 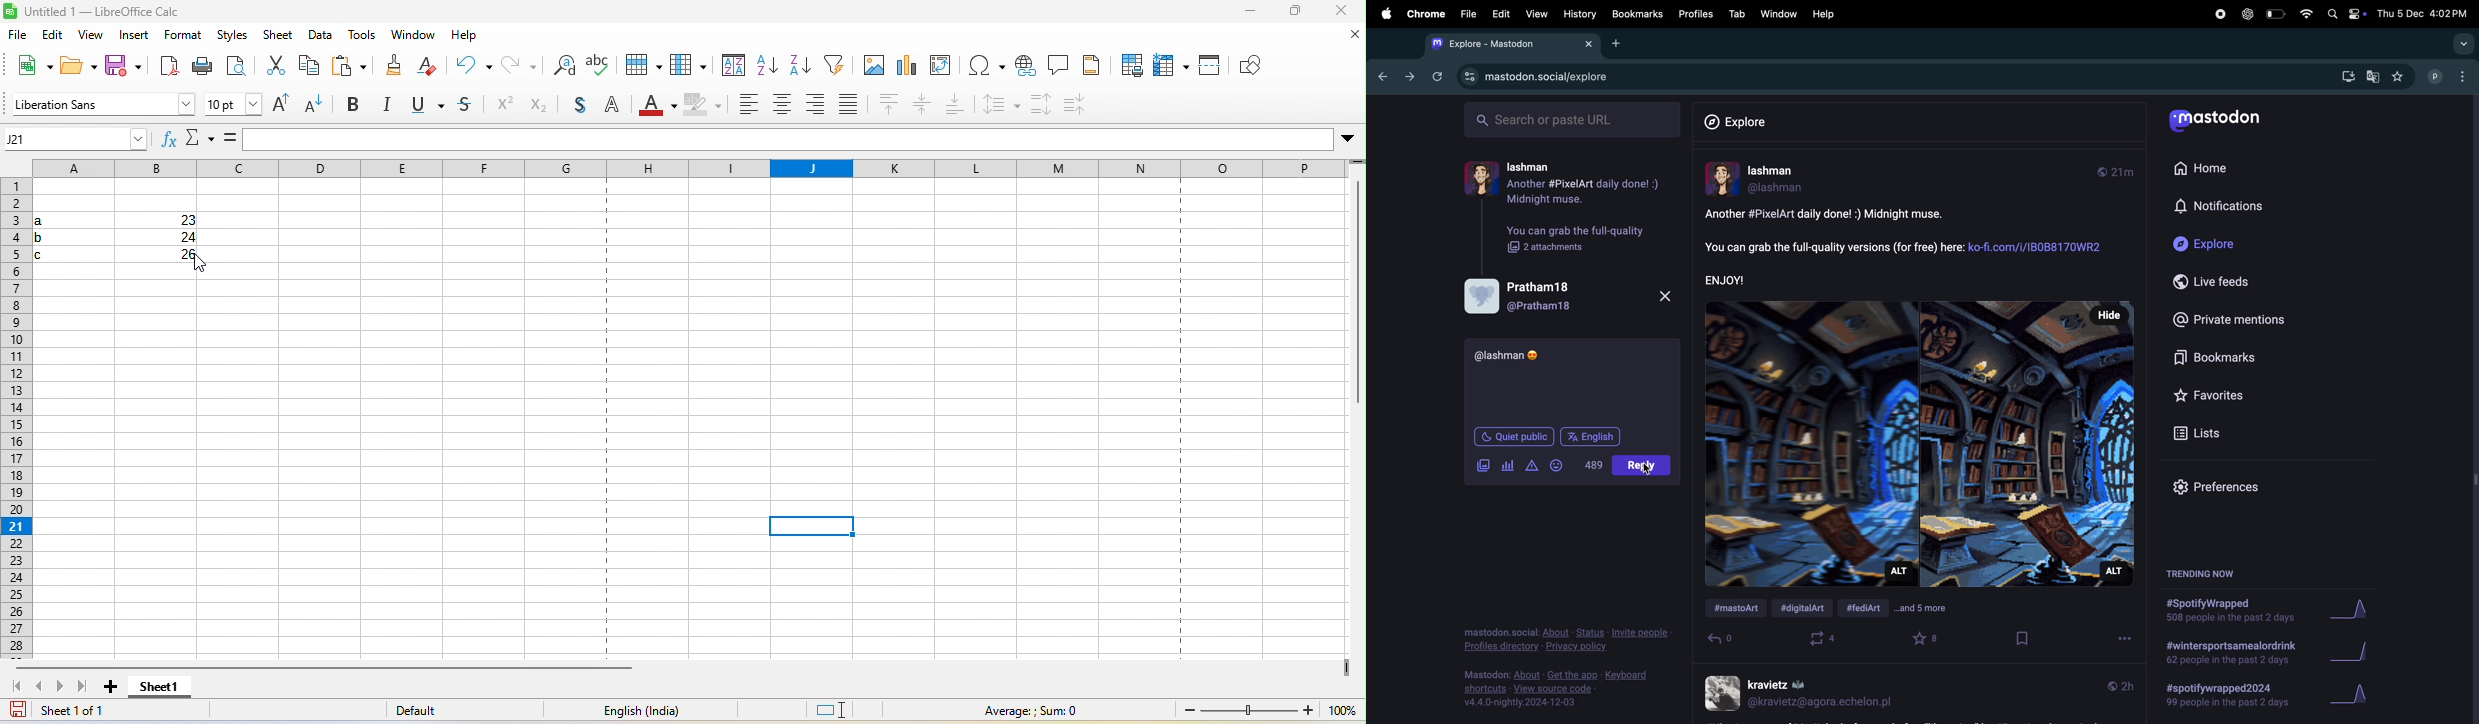 I want to click on spotify wrapped, so click(x=2233, y=699).